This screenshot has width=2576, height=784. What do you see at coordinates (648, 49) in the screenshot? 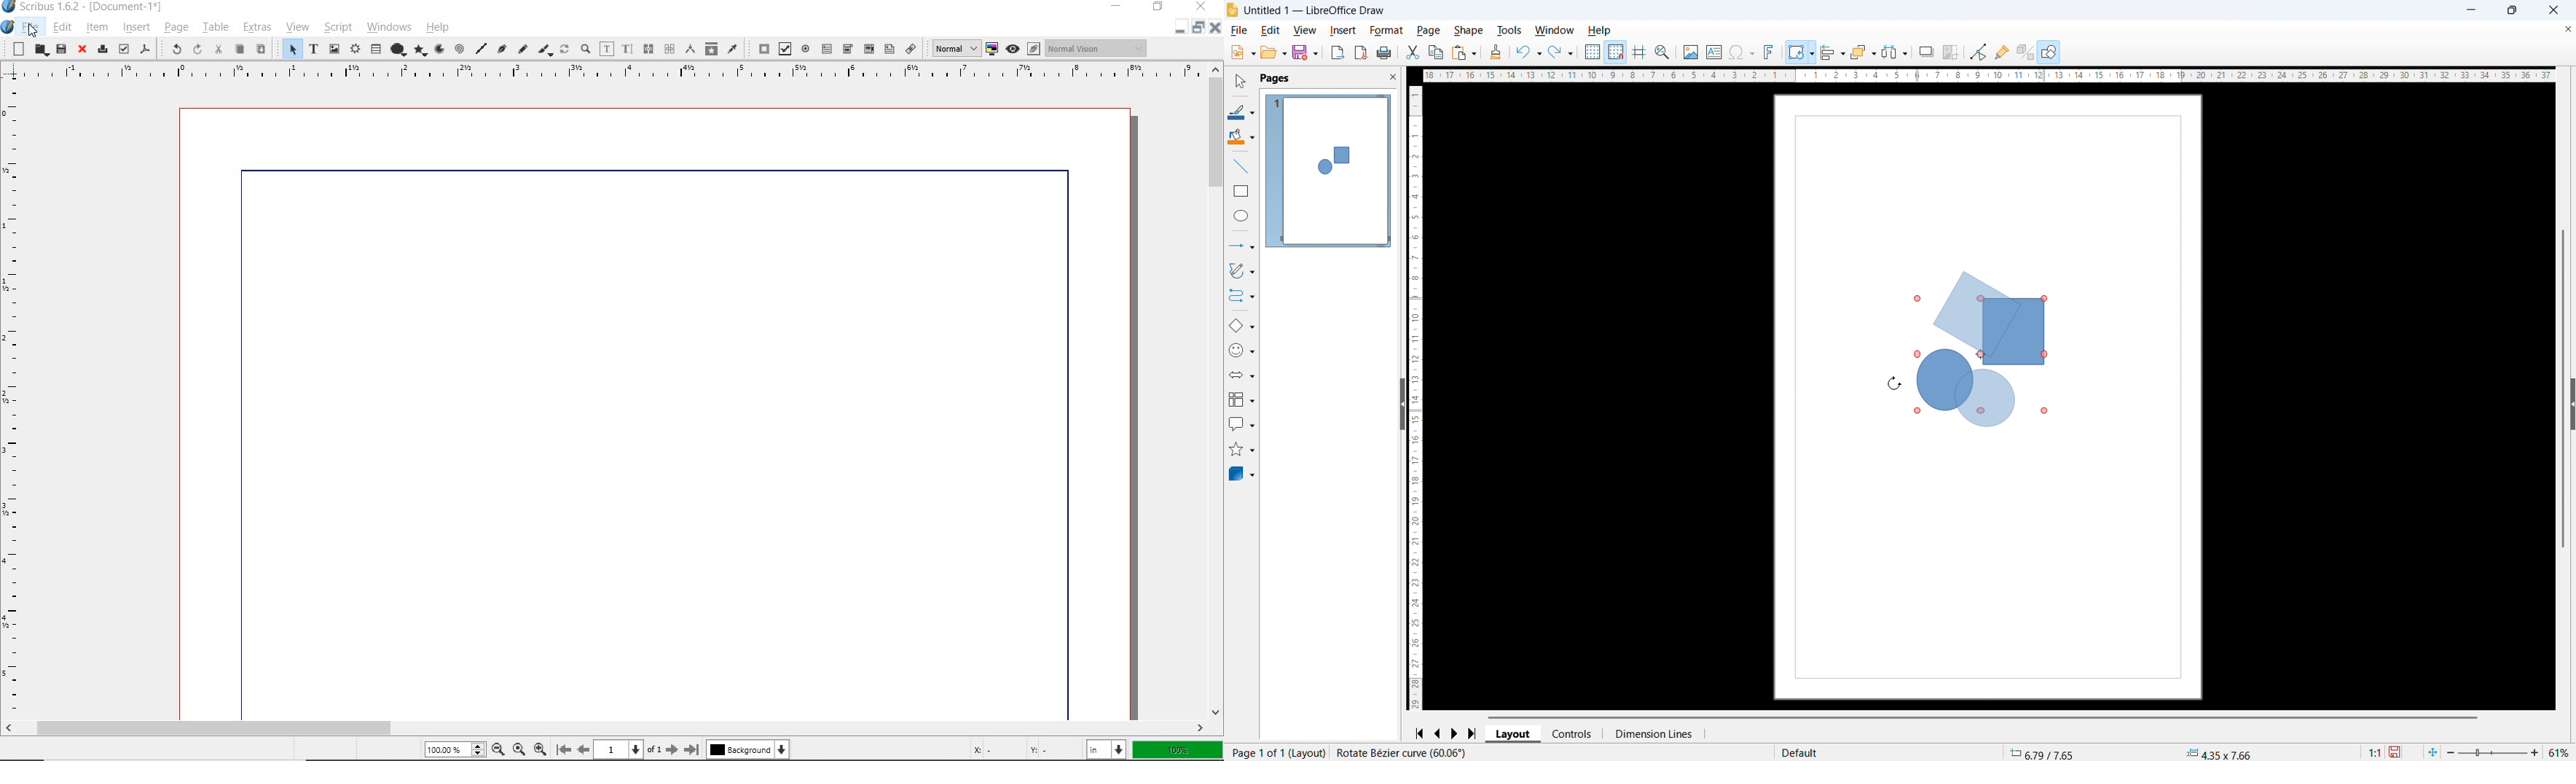
I see `link text frames` at bounding box center [648, 49].